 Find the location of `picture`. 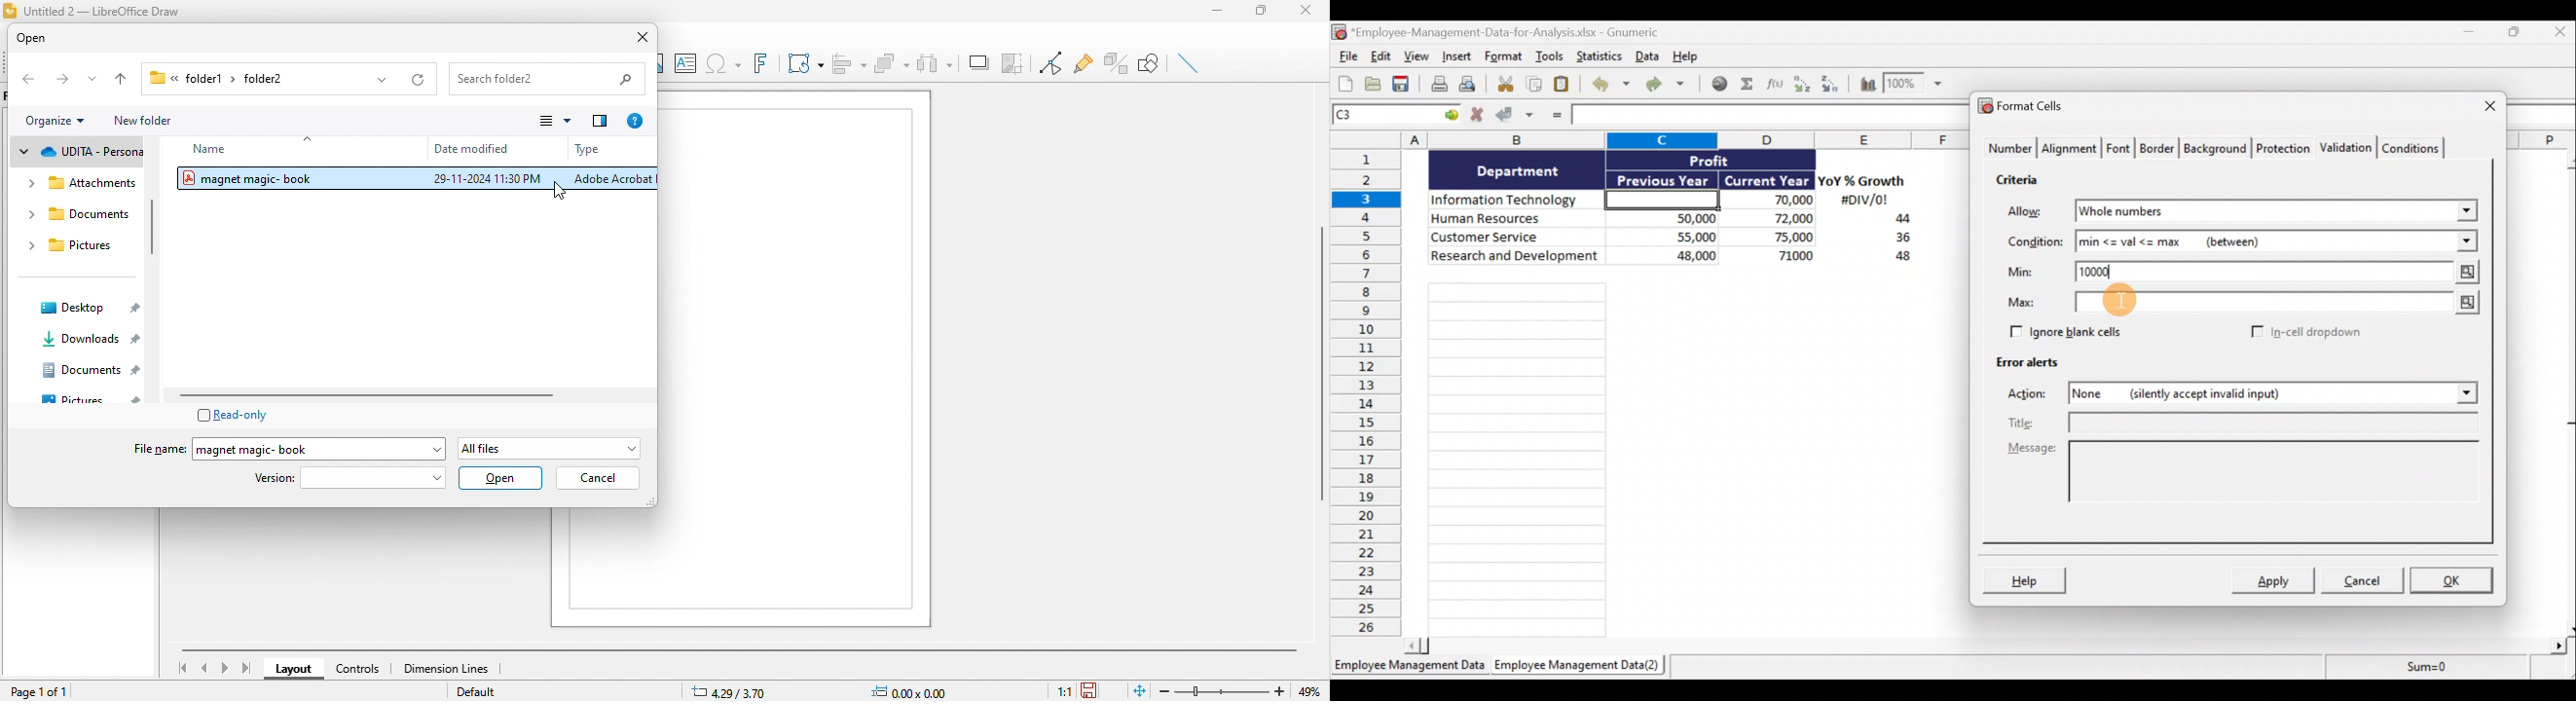

picture is located at coordinates (92, 397).